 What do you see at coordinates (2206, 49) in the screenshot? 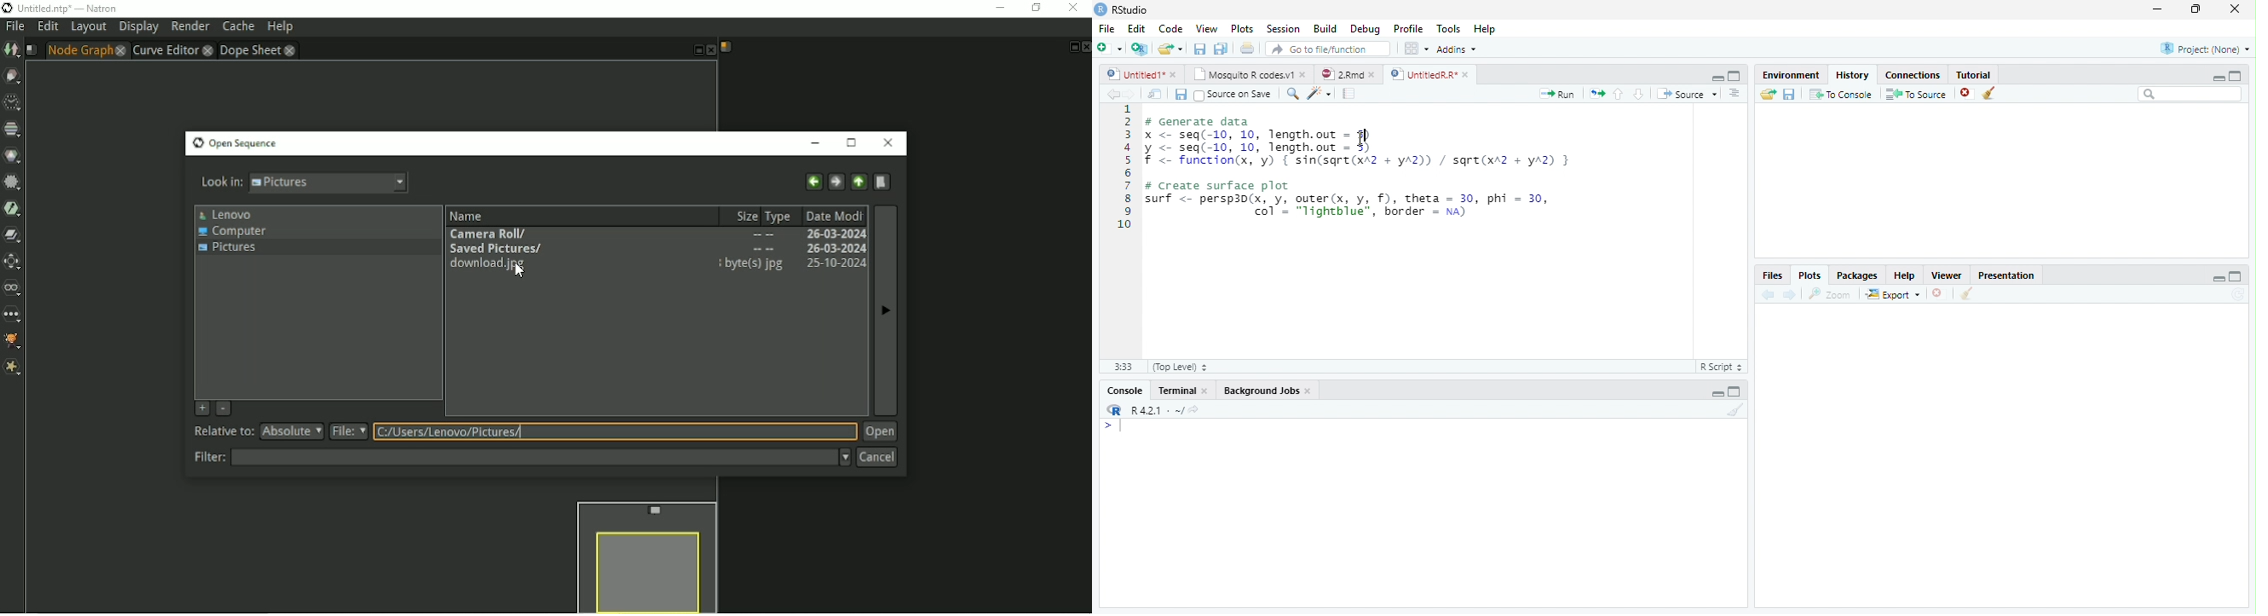
I see `Project: (None)` at bounding box center [2206, 49].